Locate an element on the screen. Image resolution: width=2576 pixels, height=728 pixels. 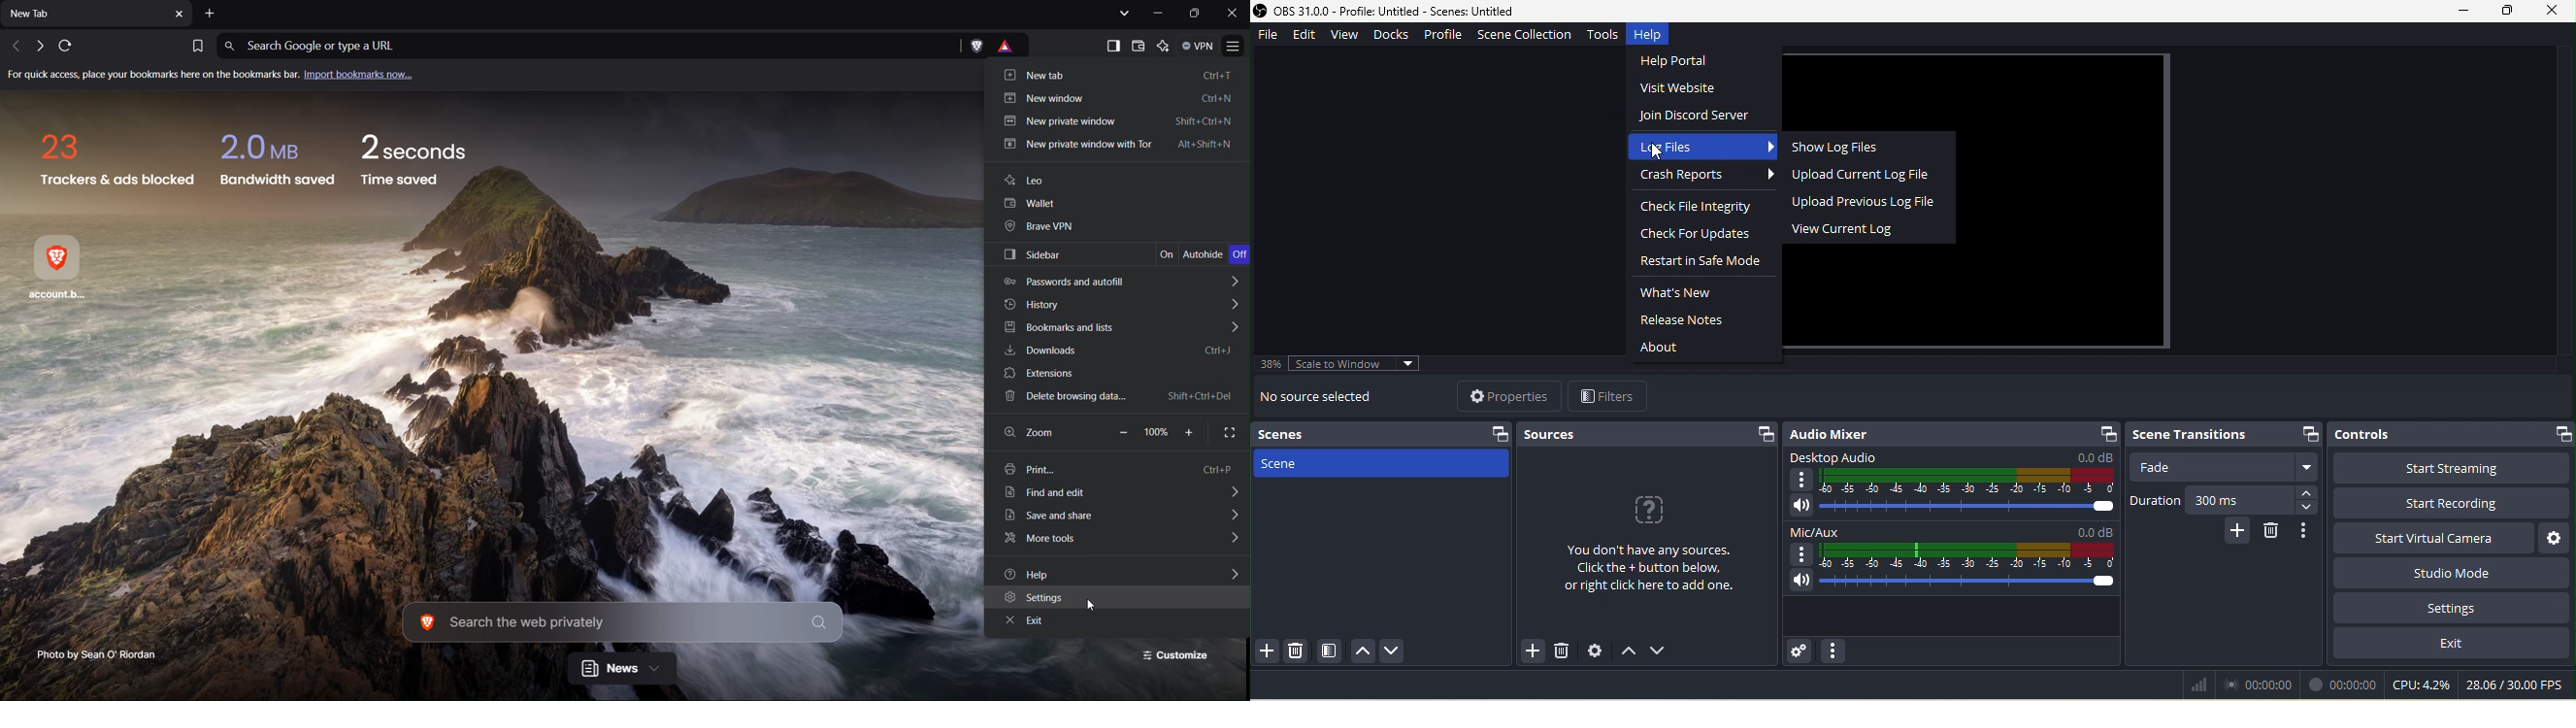
News is located at coordinates (622, 670).